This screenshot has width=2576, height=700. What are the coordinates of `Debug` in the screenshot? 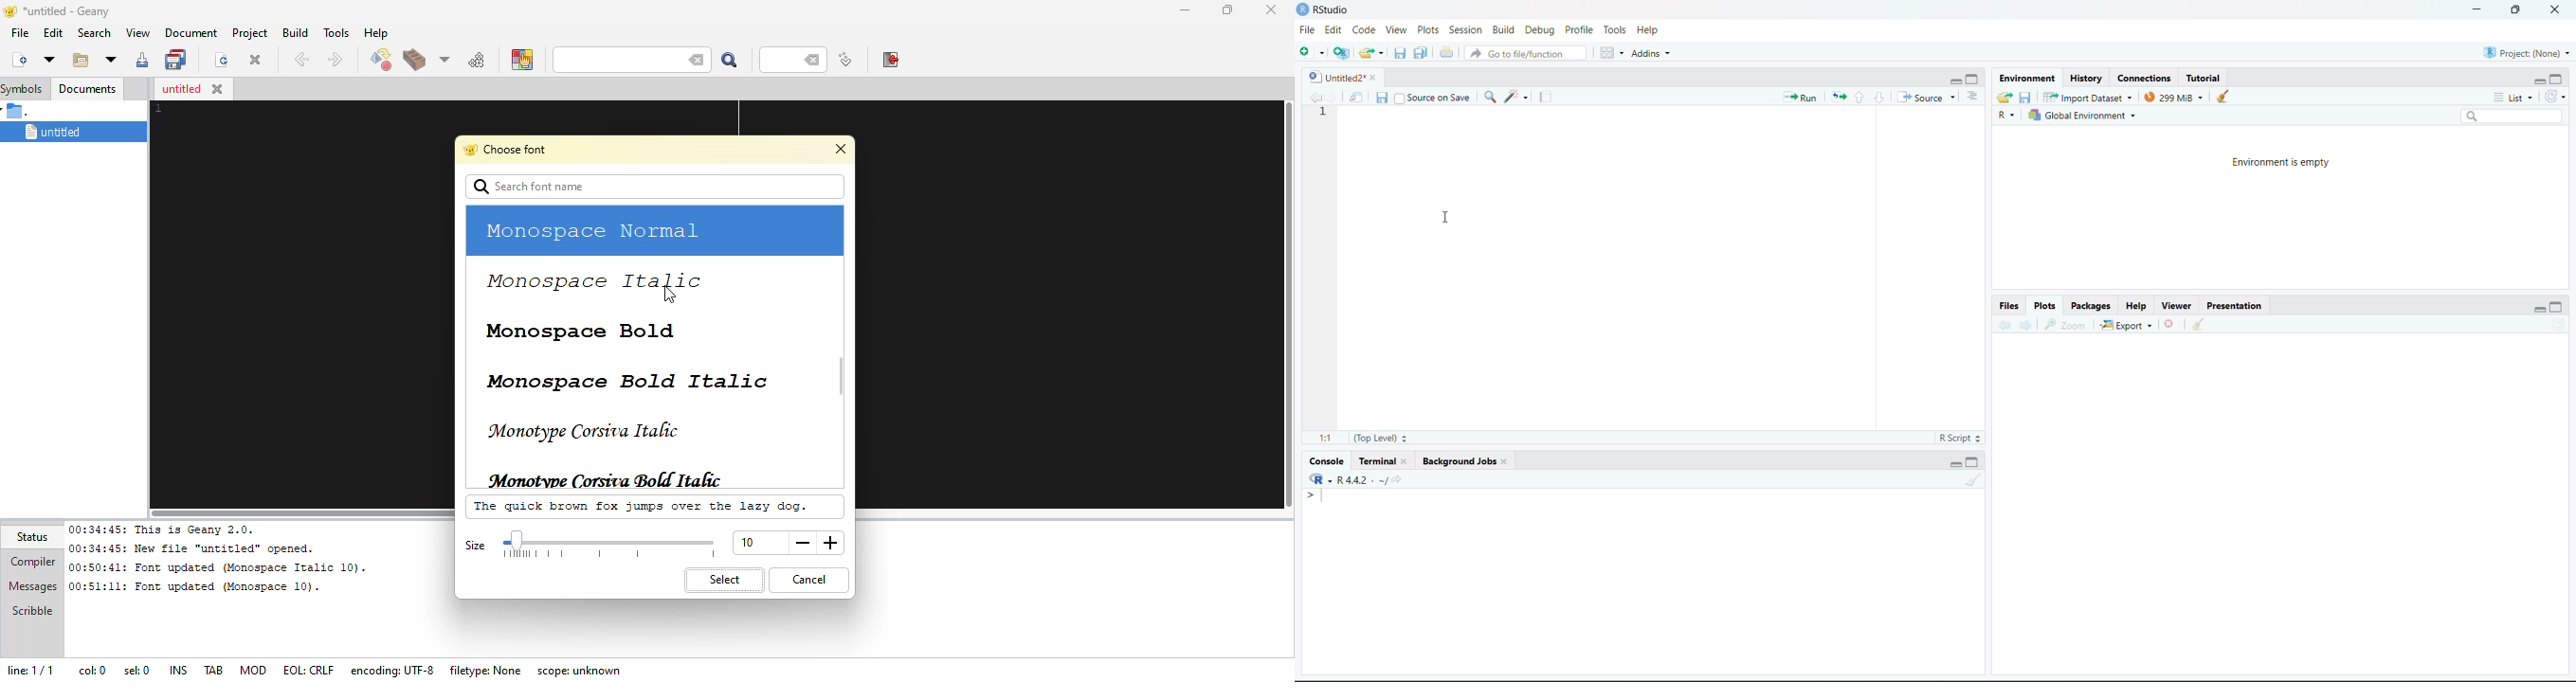 It's located at (1540, 30).